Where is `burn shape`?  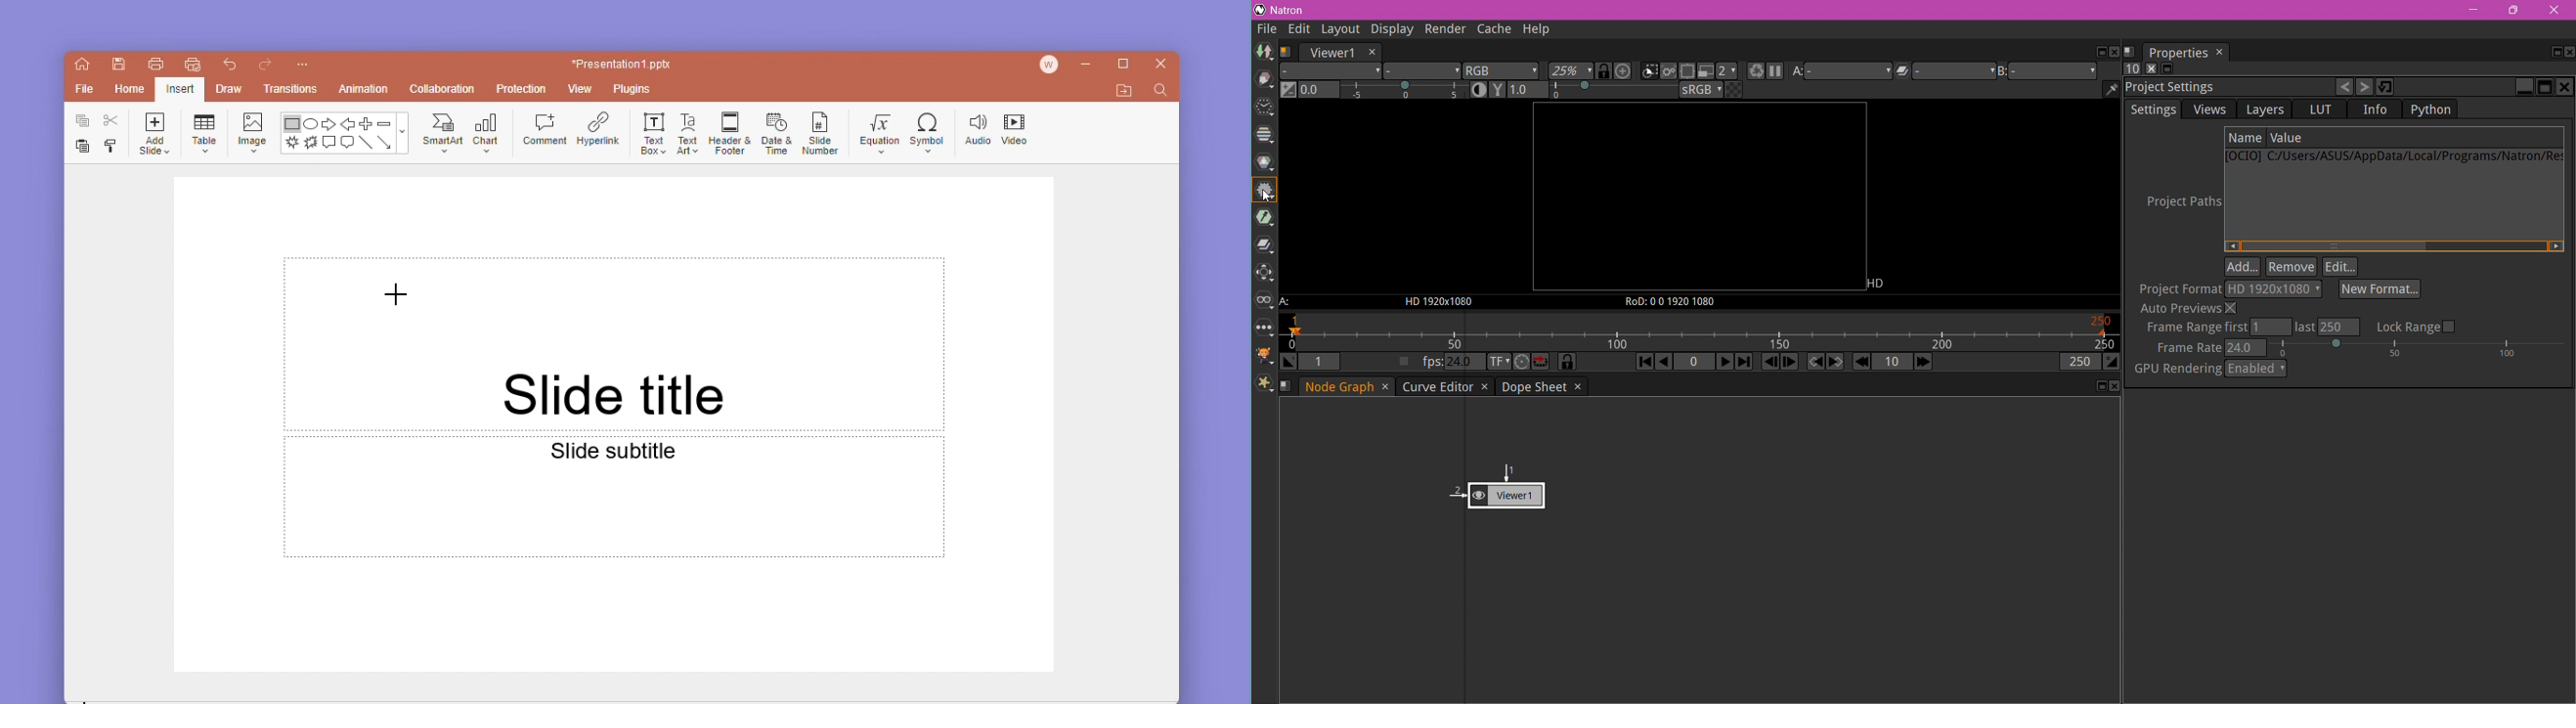 burn shape is located at coordinates (311, 144).